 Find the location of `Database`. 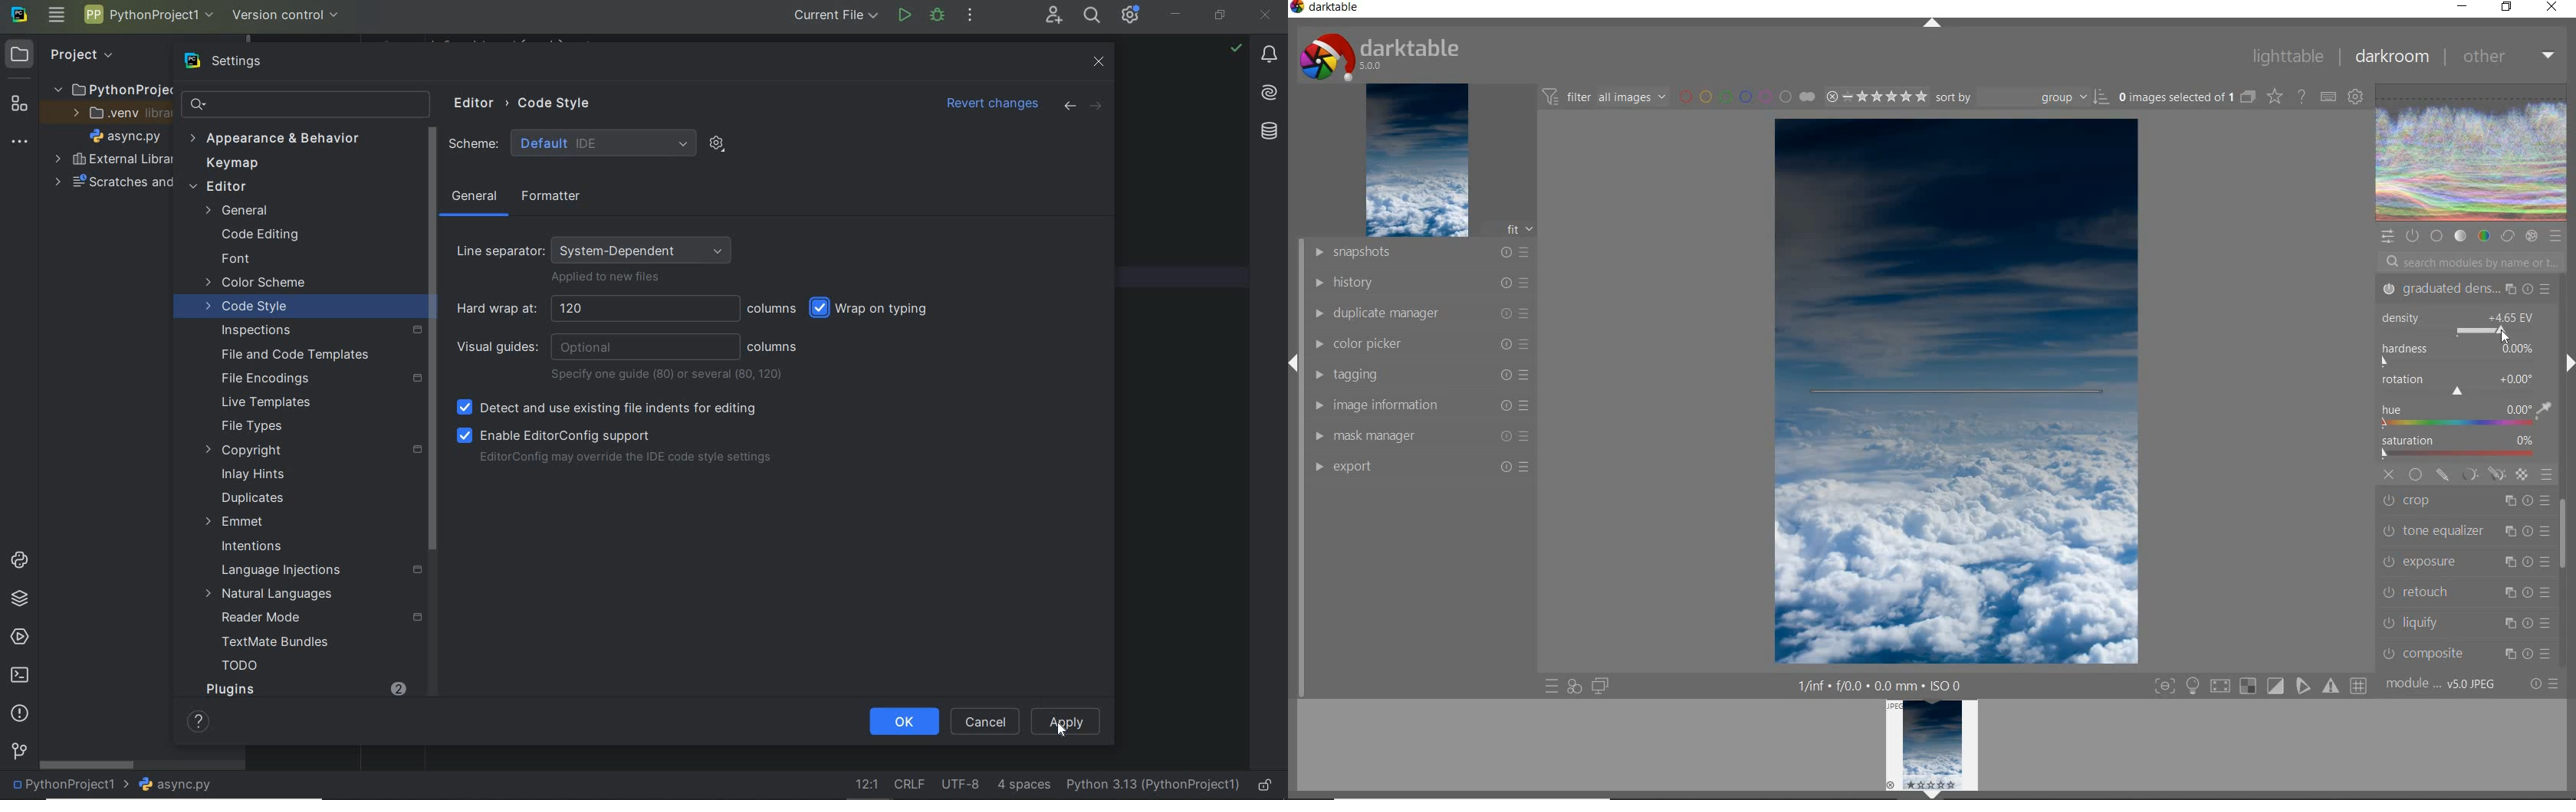

Database is located at coordinates (1269, 130).